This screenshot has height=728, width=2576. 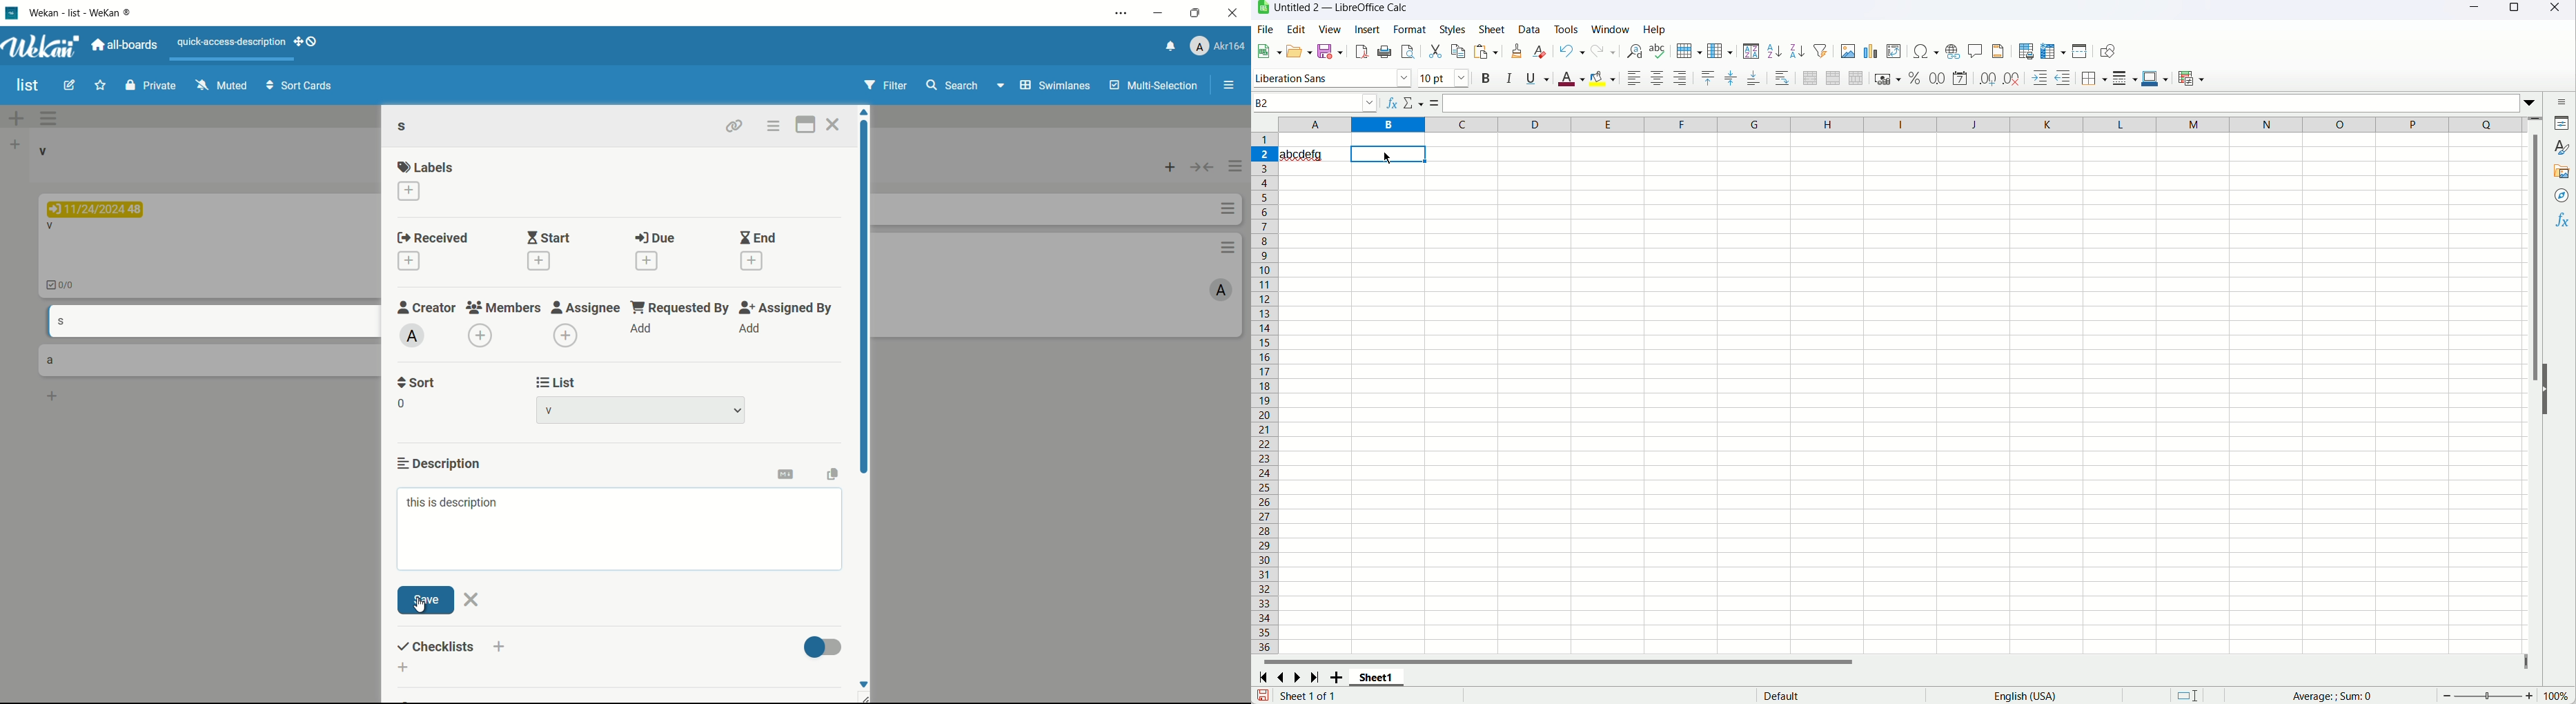 What do you see at coordinates (738, 410) in the screenshot?
I see `dropdown` at bounding box center [738, 410].